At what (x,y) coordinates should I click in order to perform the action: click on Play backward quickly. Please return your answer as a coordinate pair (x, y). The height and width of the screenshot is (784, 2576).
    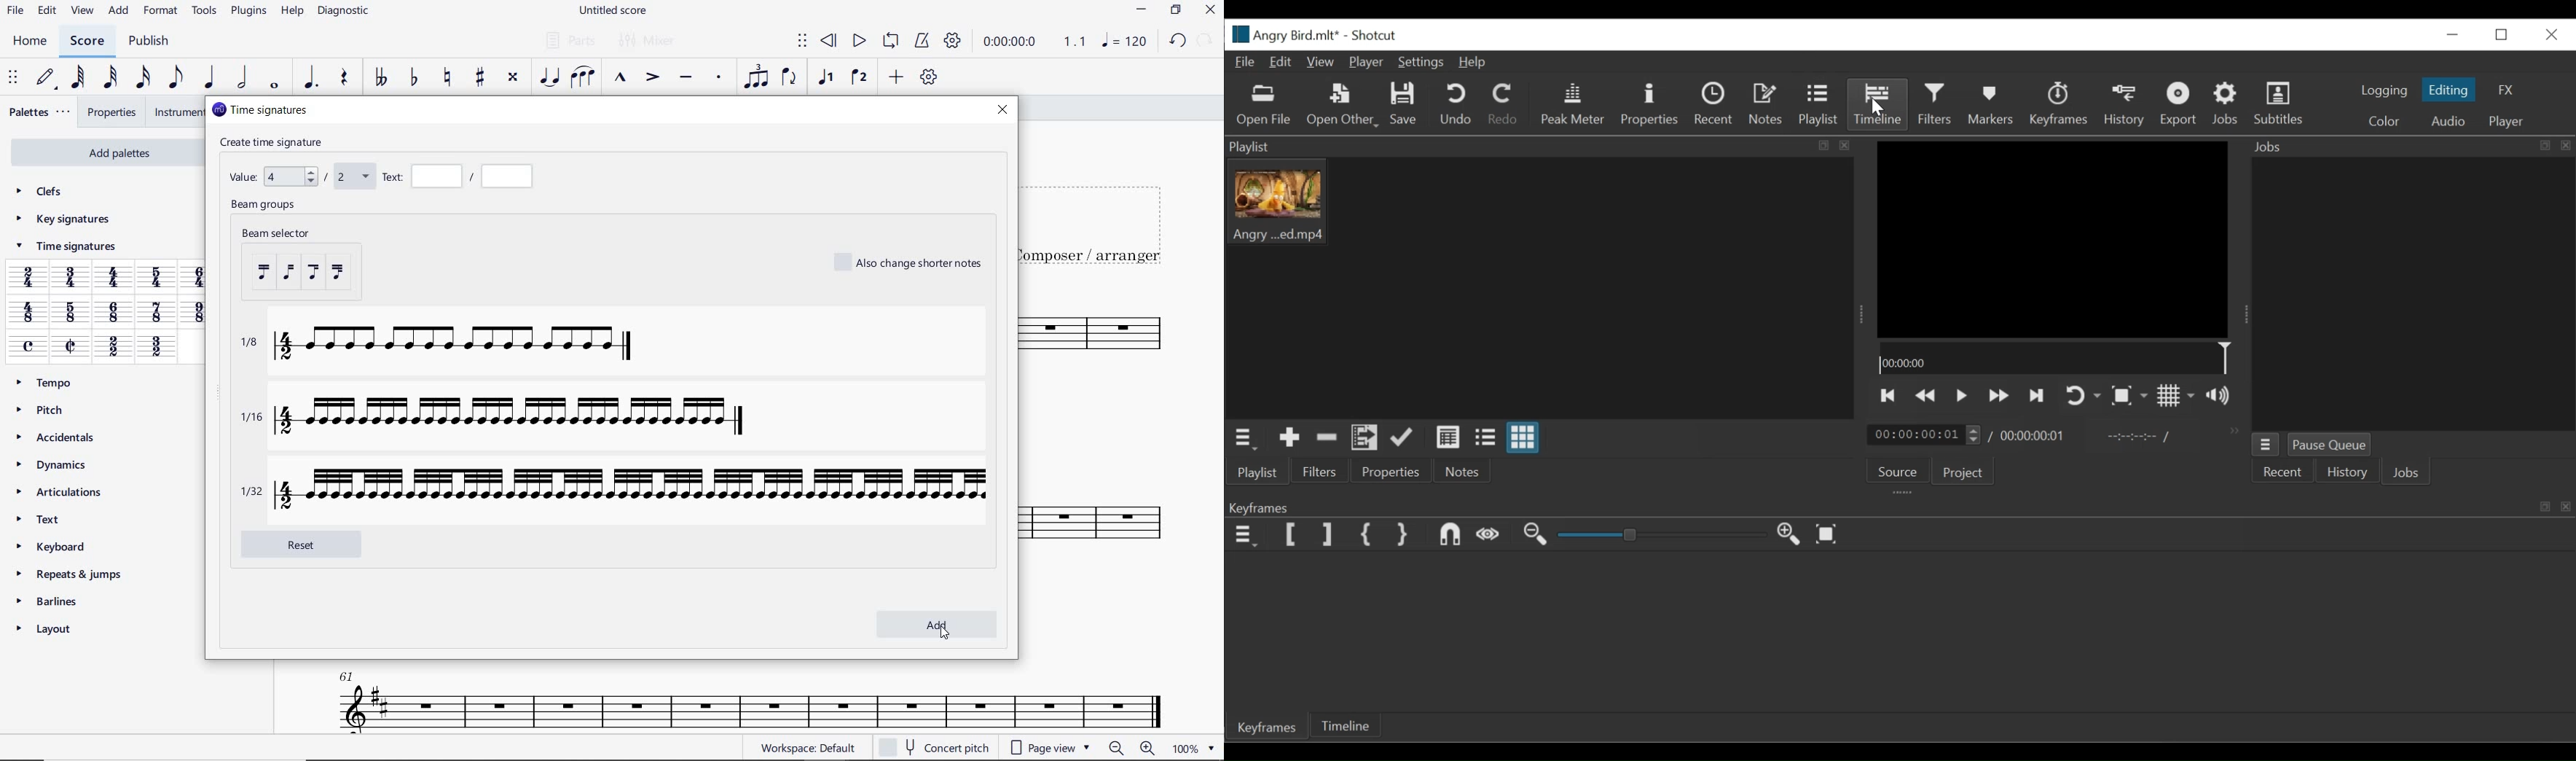
    Looking at the image, I should click on (1999, 396).